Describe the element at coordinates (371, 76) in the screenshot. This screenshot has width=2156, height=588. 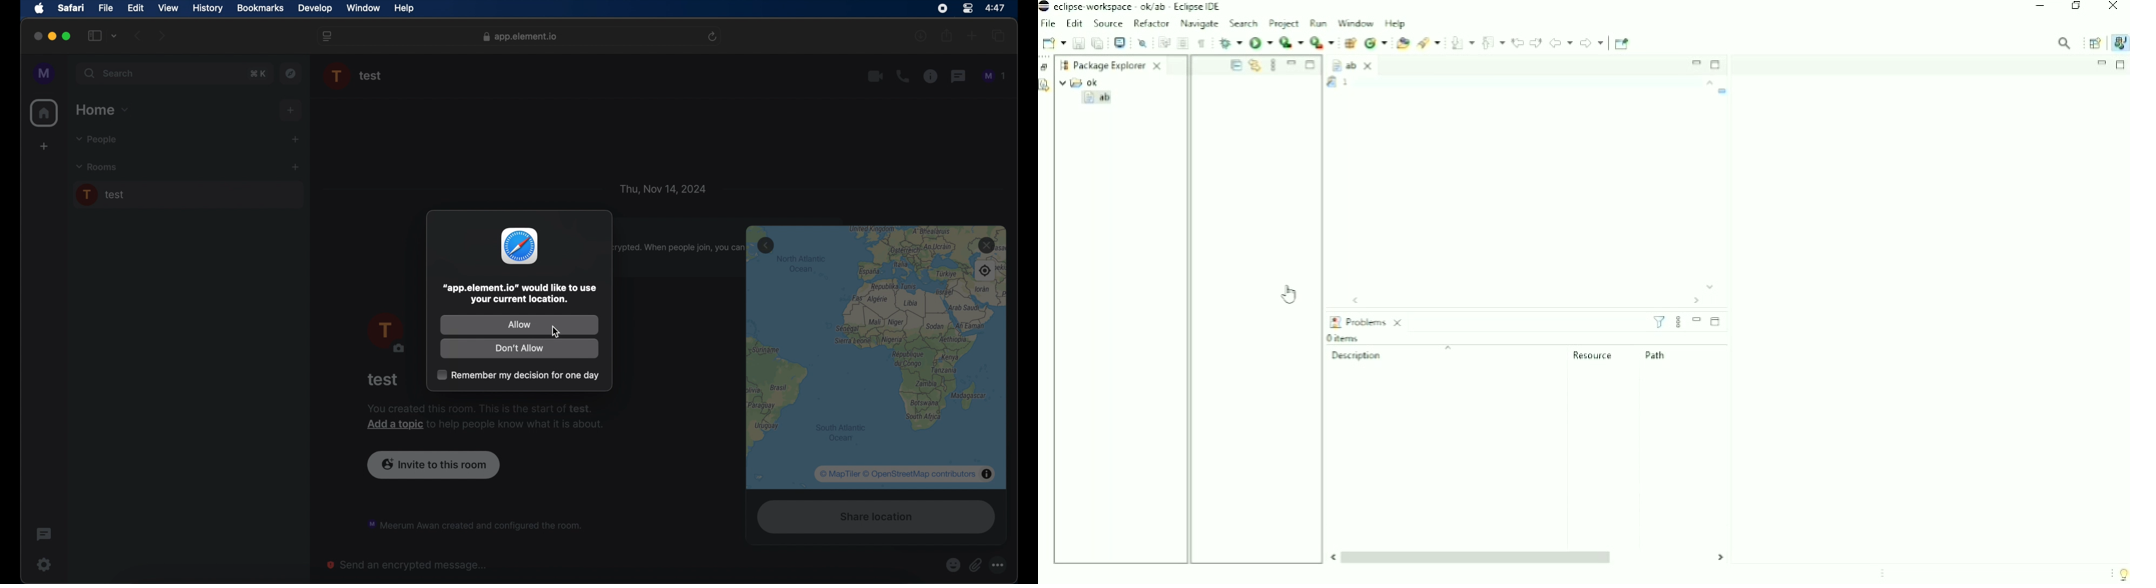
I see `chat name` at that location.